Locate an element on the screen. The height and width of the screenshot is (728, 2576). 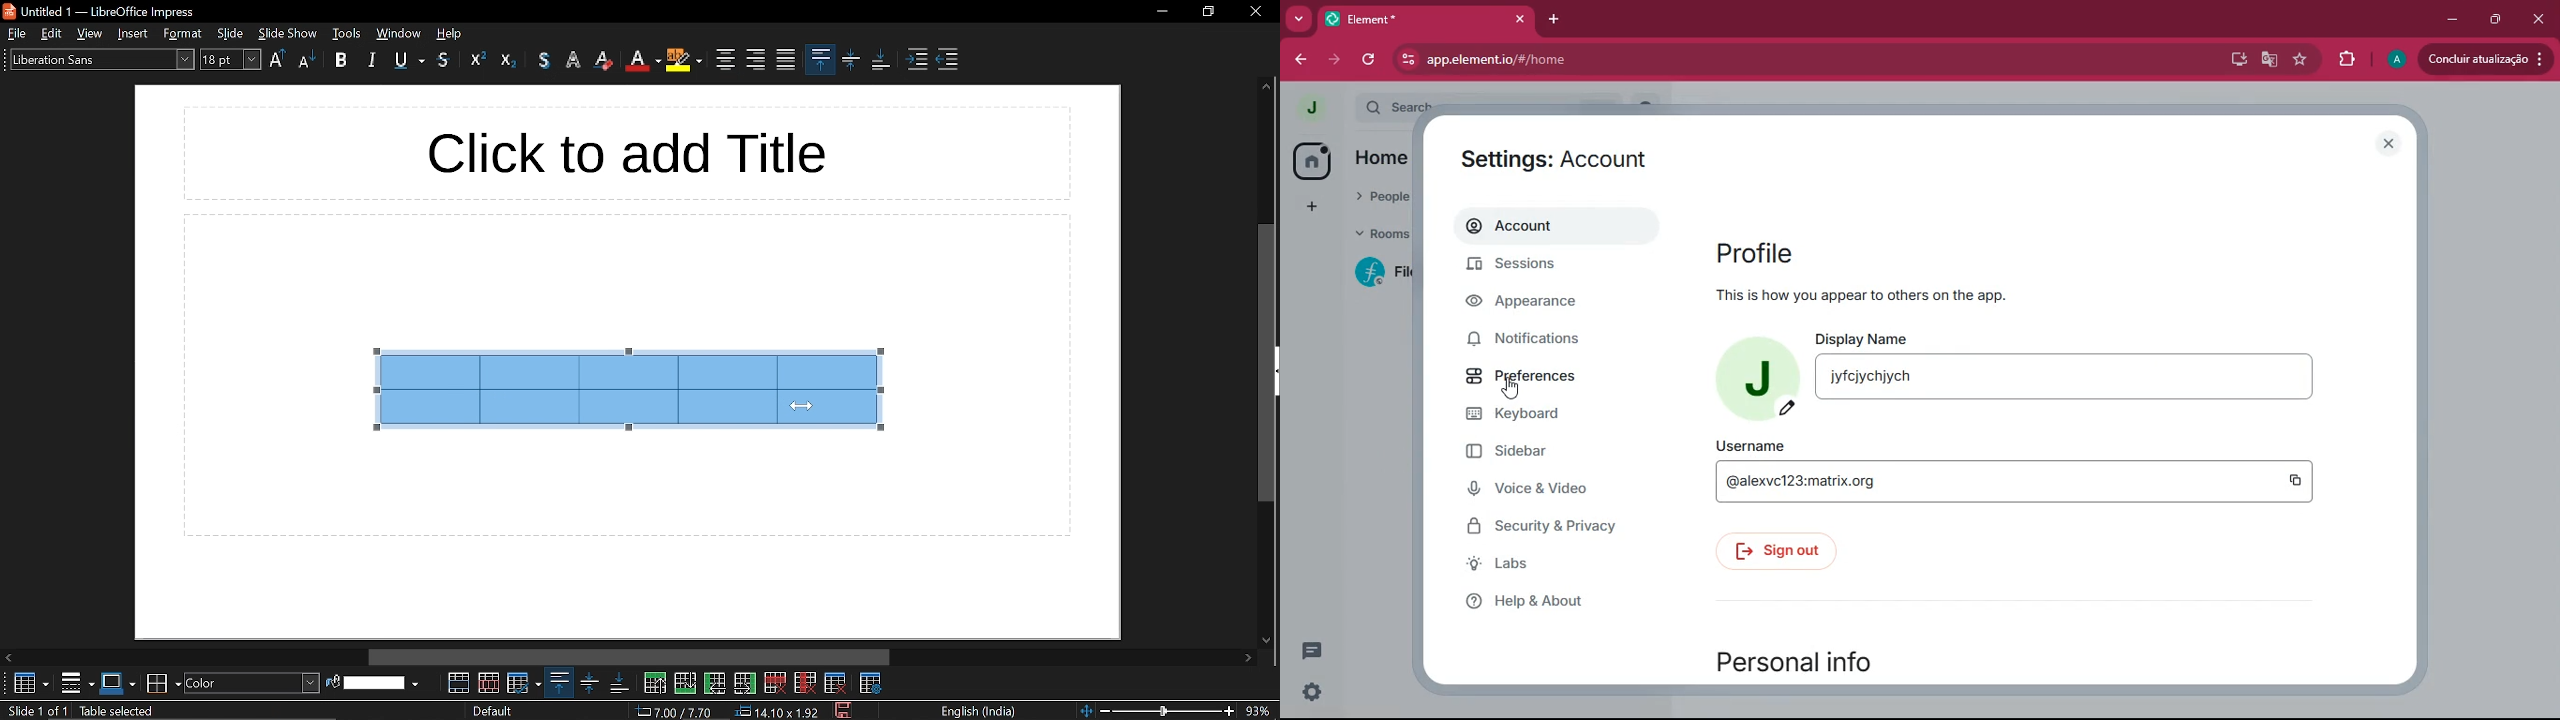
edit is located at coordinates (53, 33).